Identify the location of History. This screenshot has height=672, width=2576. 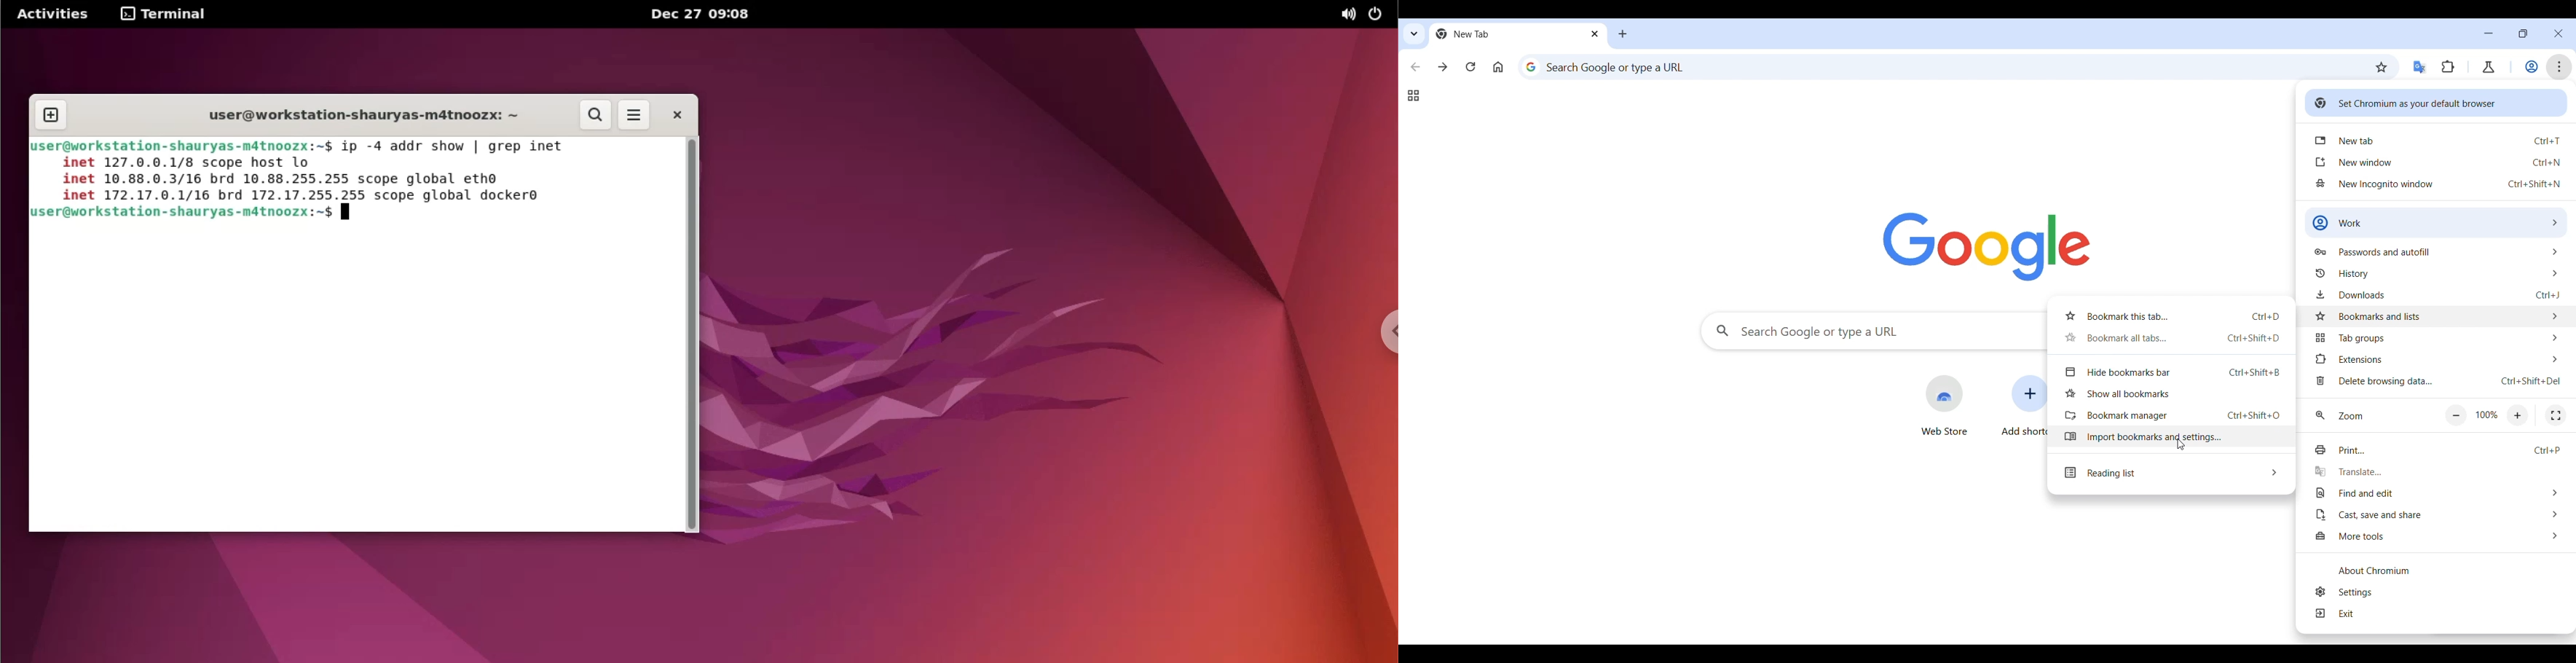
(2437, 273).